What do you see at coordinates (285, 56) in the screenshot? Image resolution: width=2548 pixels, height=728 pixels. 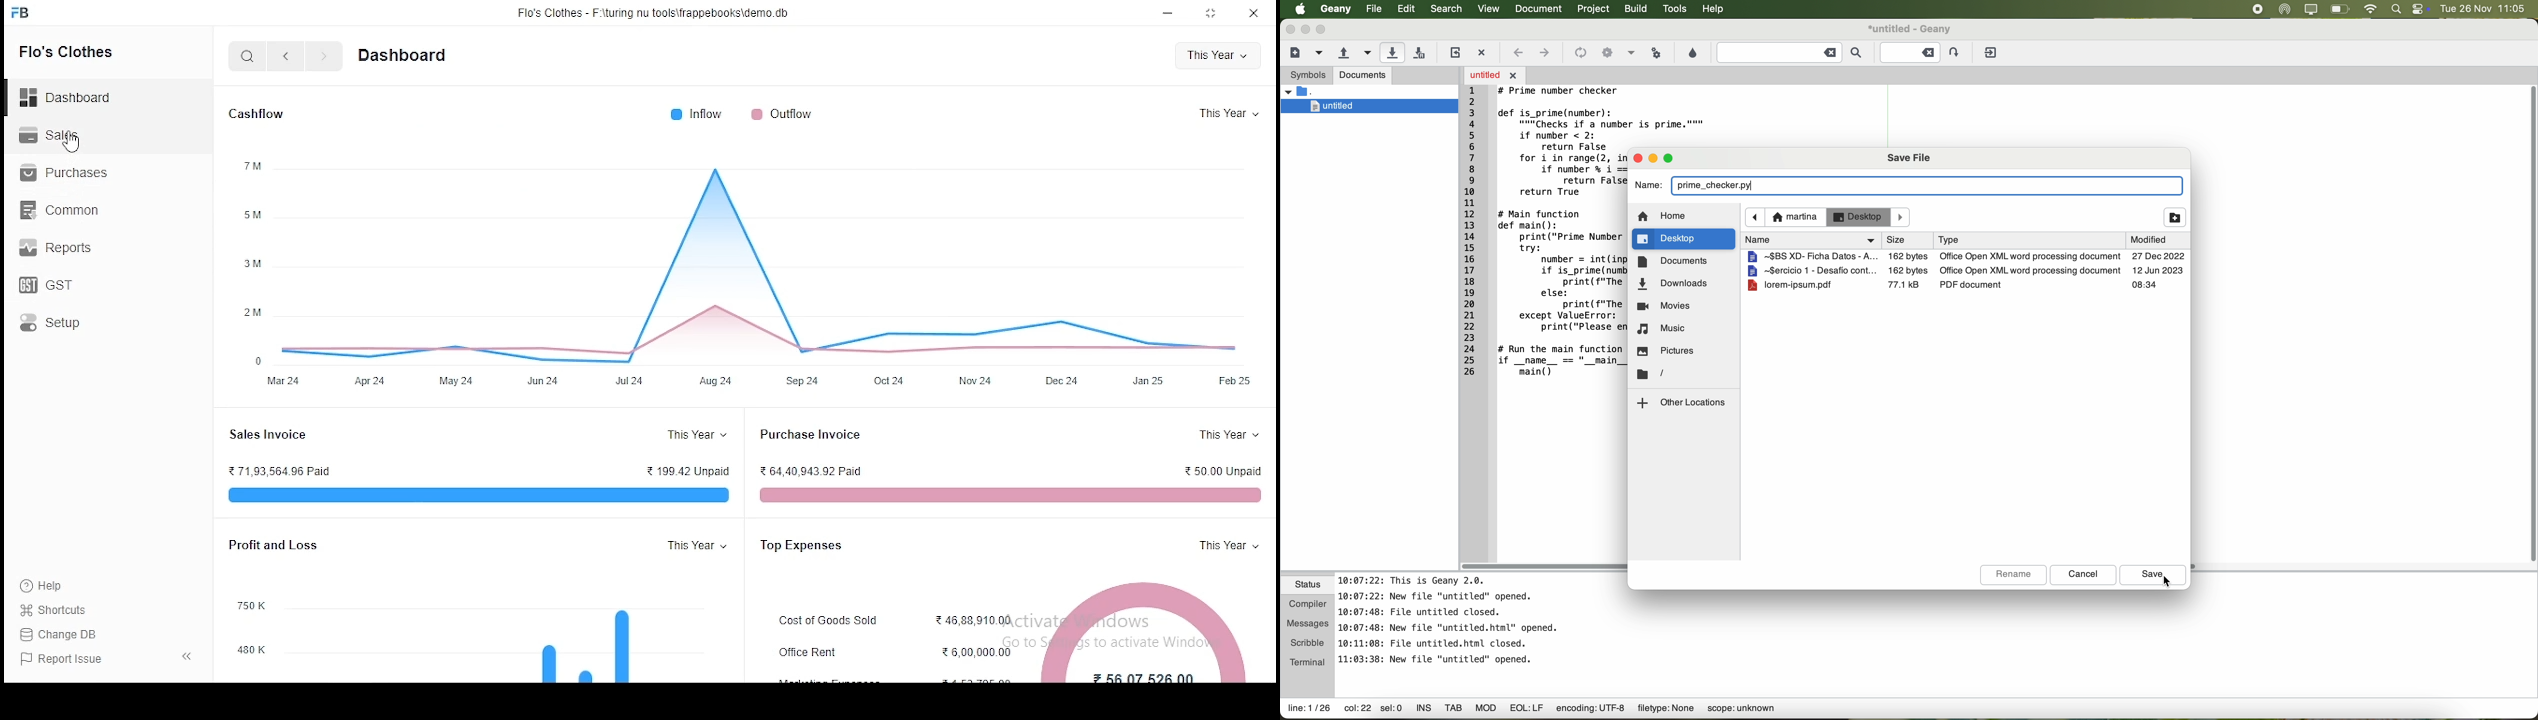 I see `previous` at bounding box center [285, 56].